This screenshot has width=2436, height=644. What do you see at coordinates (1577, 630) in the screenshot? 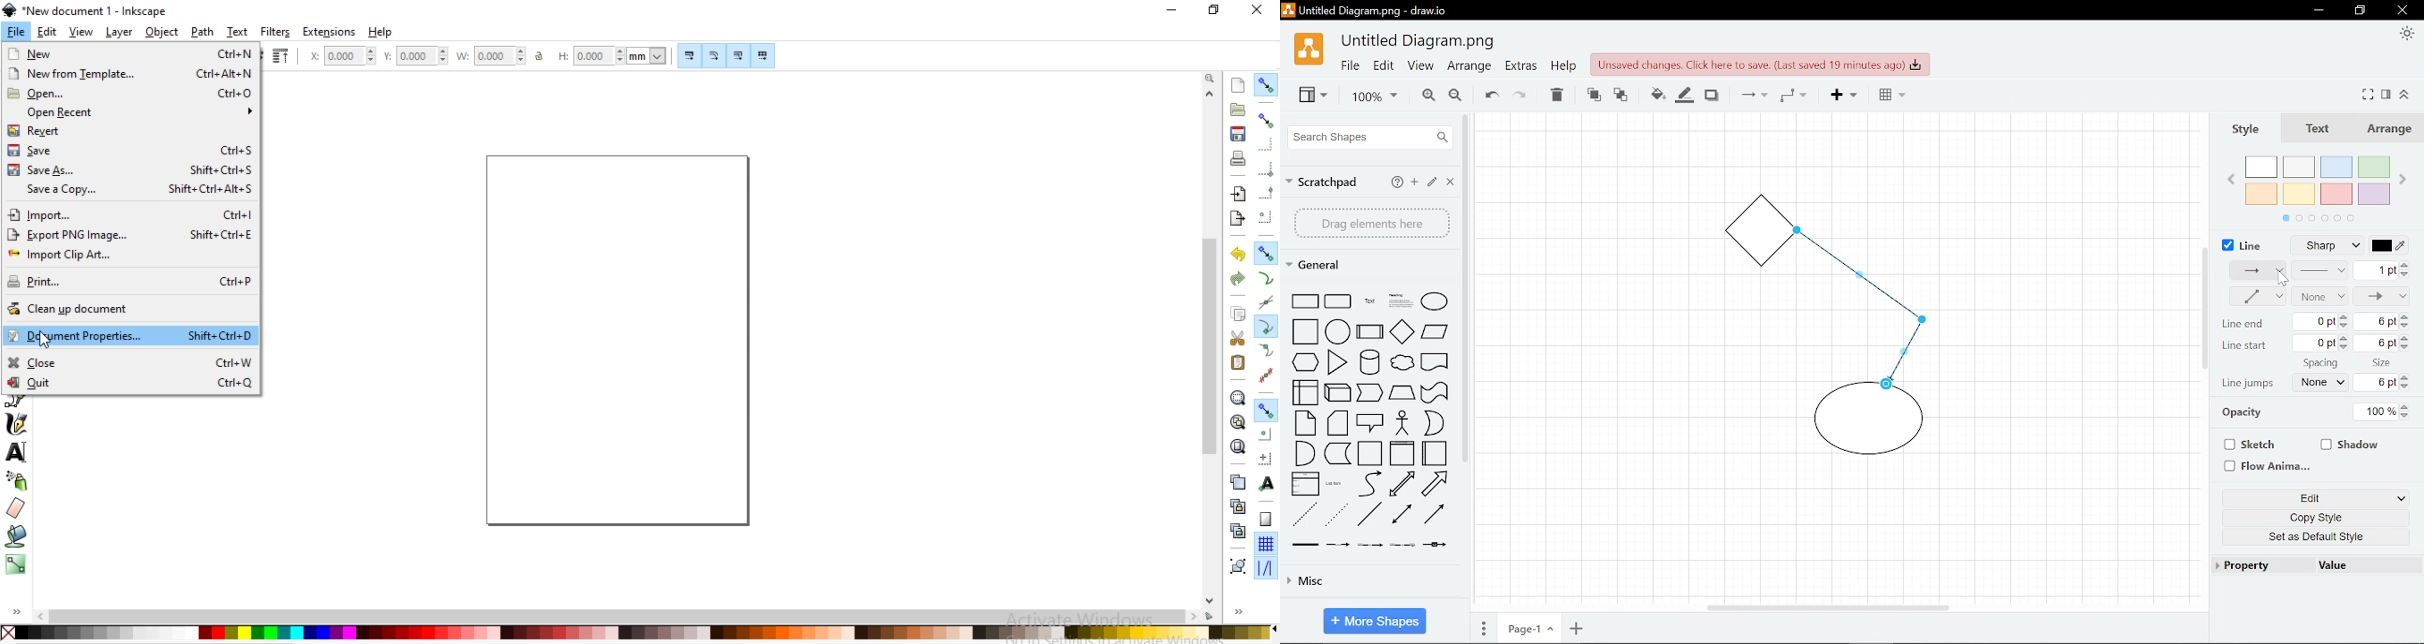
I see `+` at bounding box center [1577, 630].